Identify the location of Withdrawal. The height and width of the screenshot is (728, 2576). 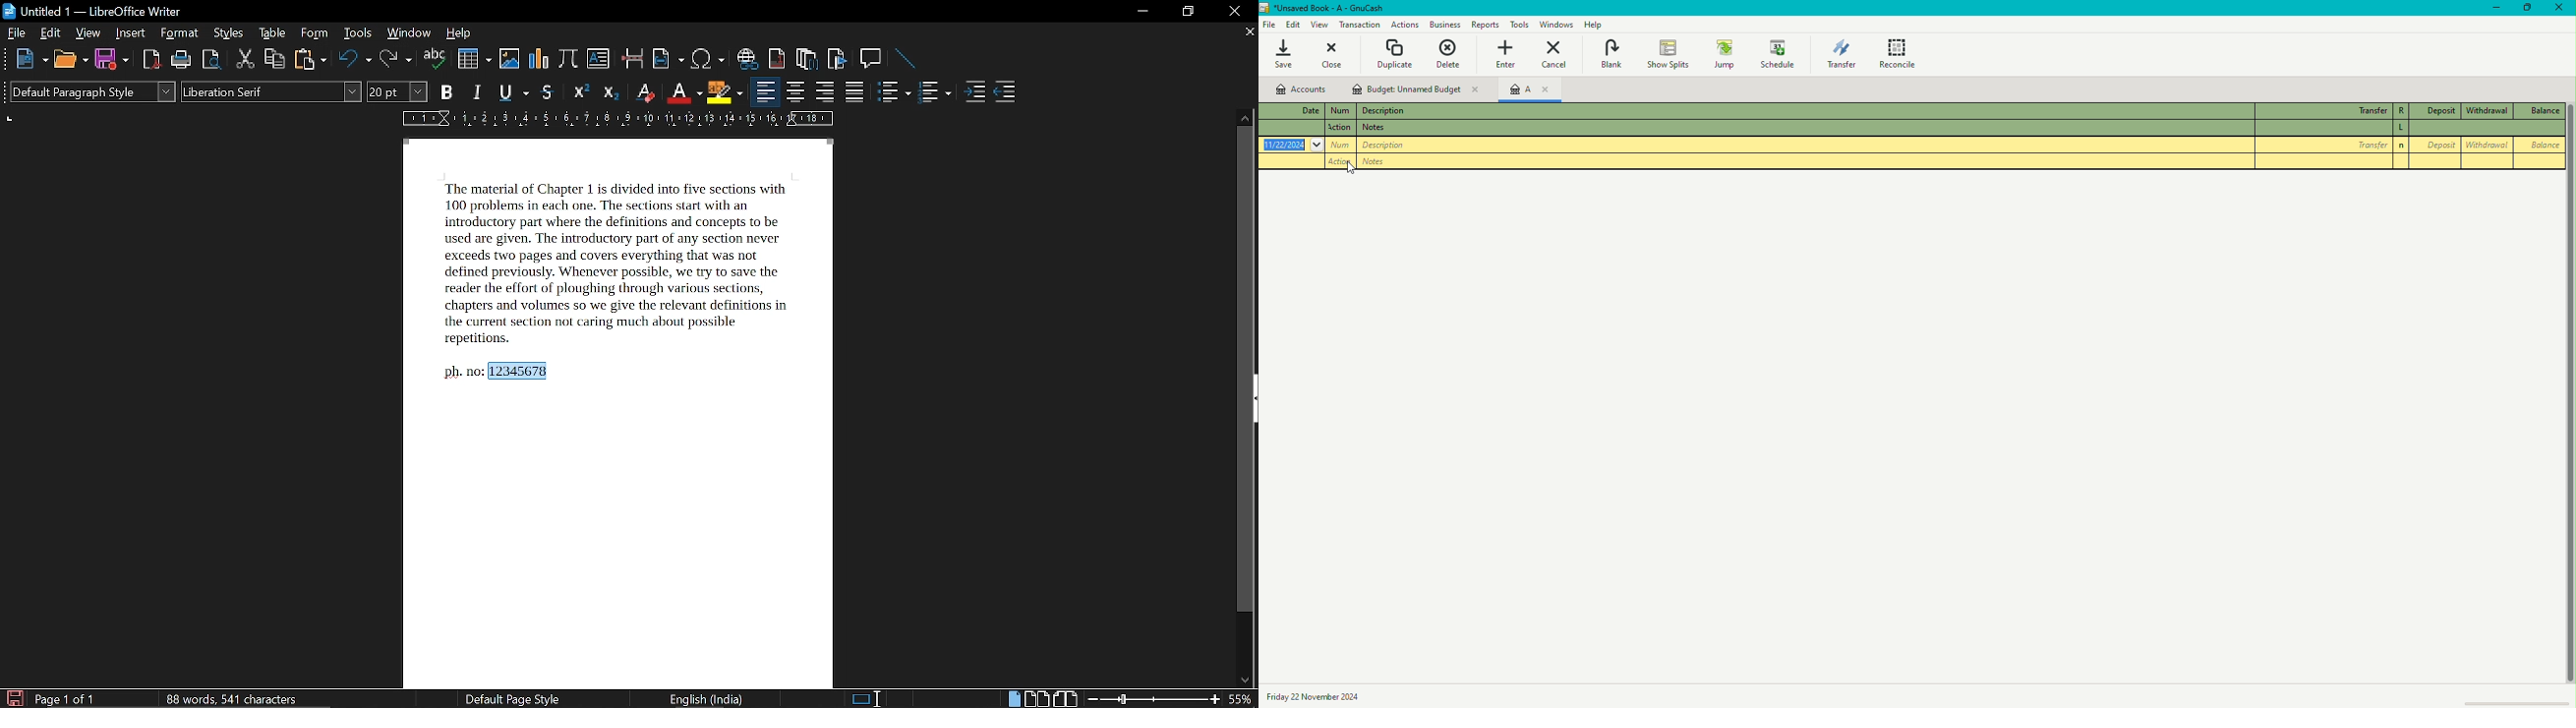
(2486, 111).